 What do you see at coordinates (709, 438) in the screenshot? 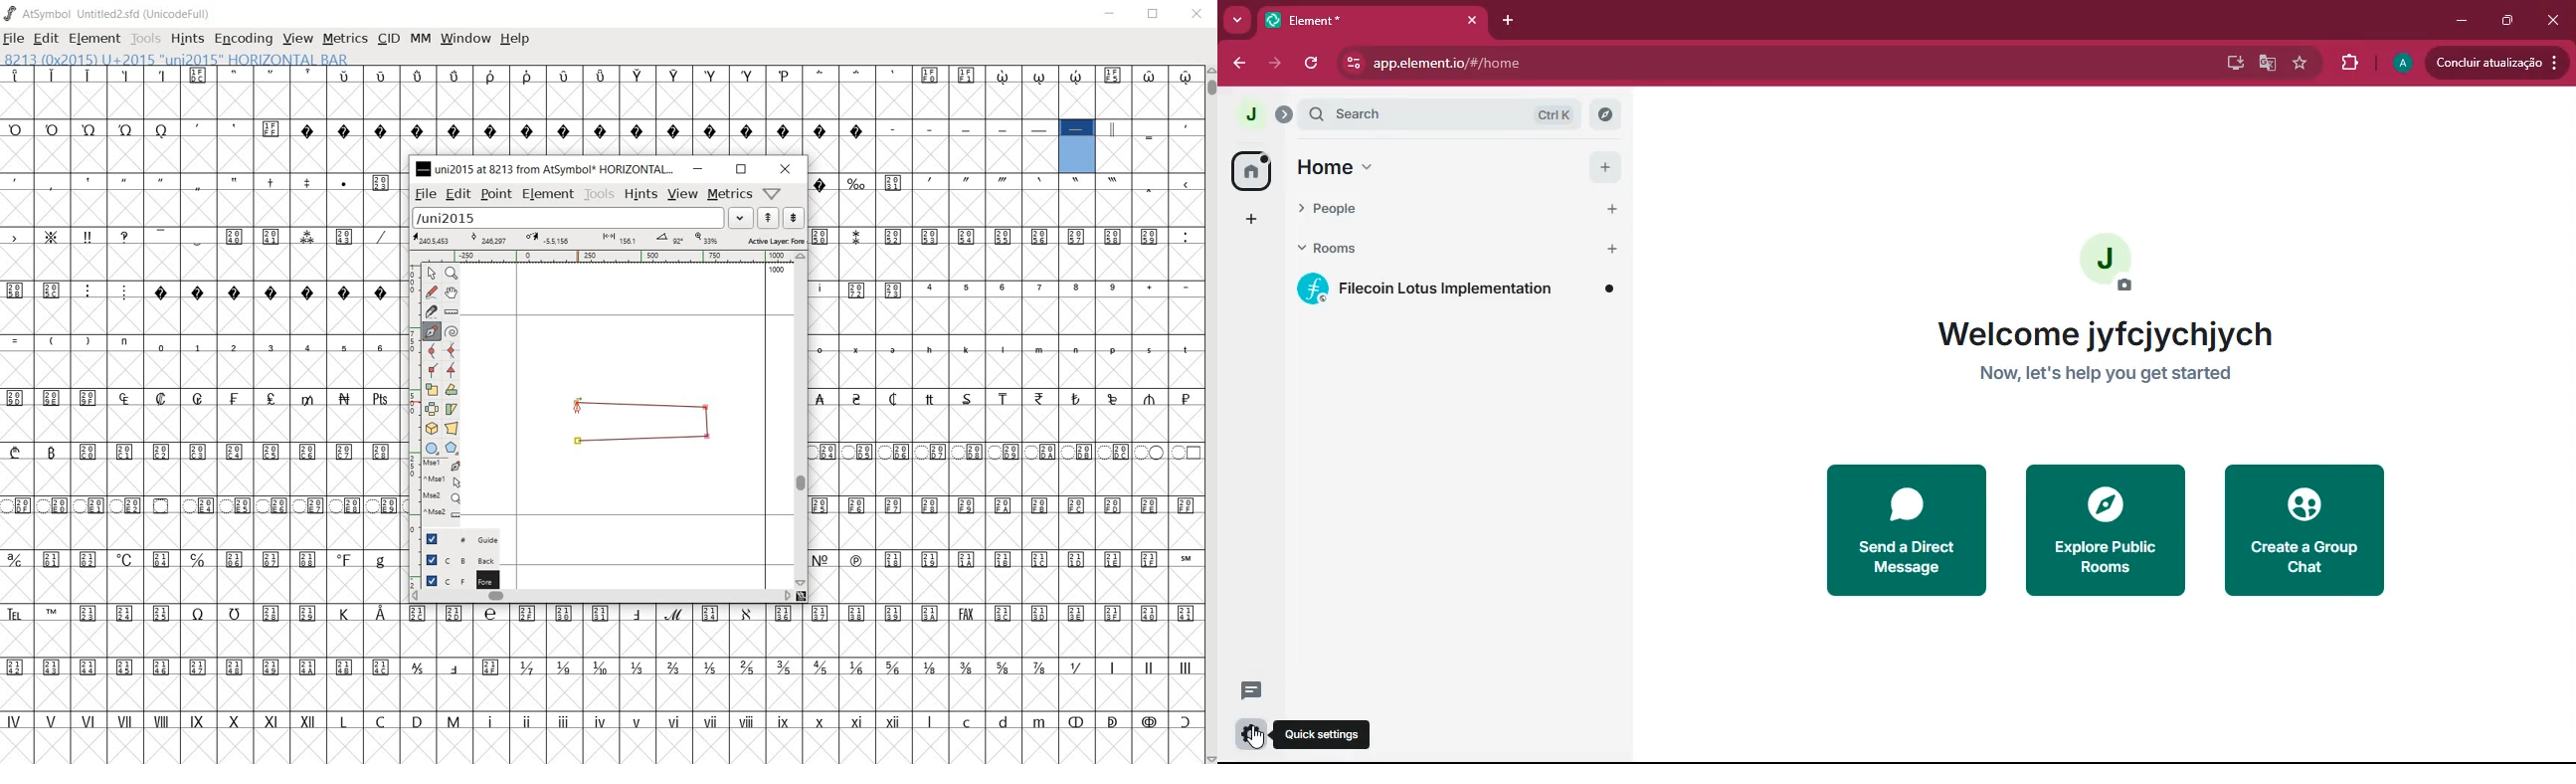
I see `added point` at bounding box center [709, 438].